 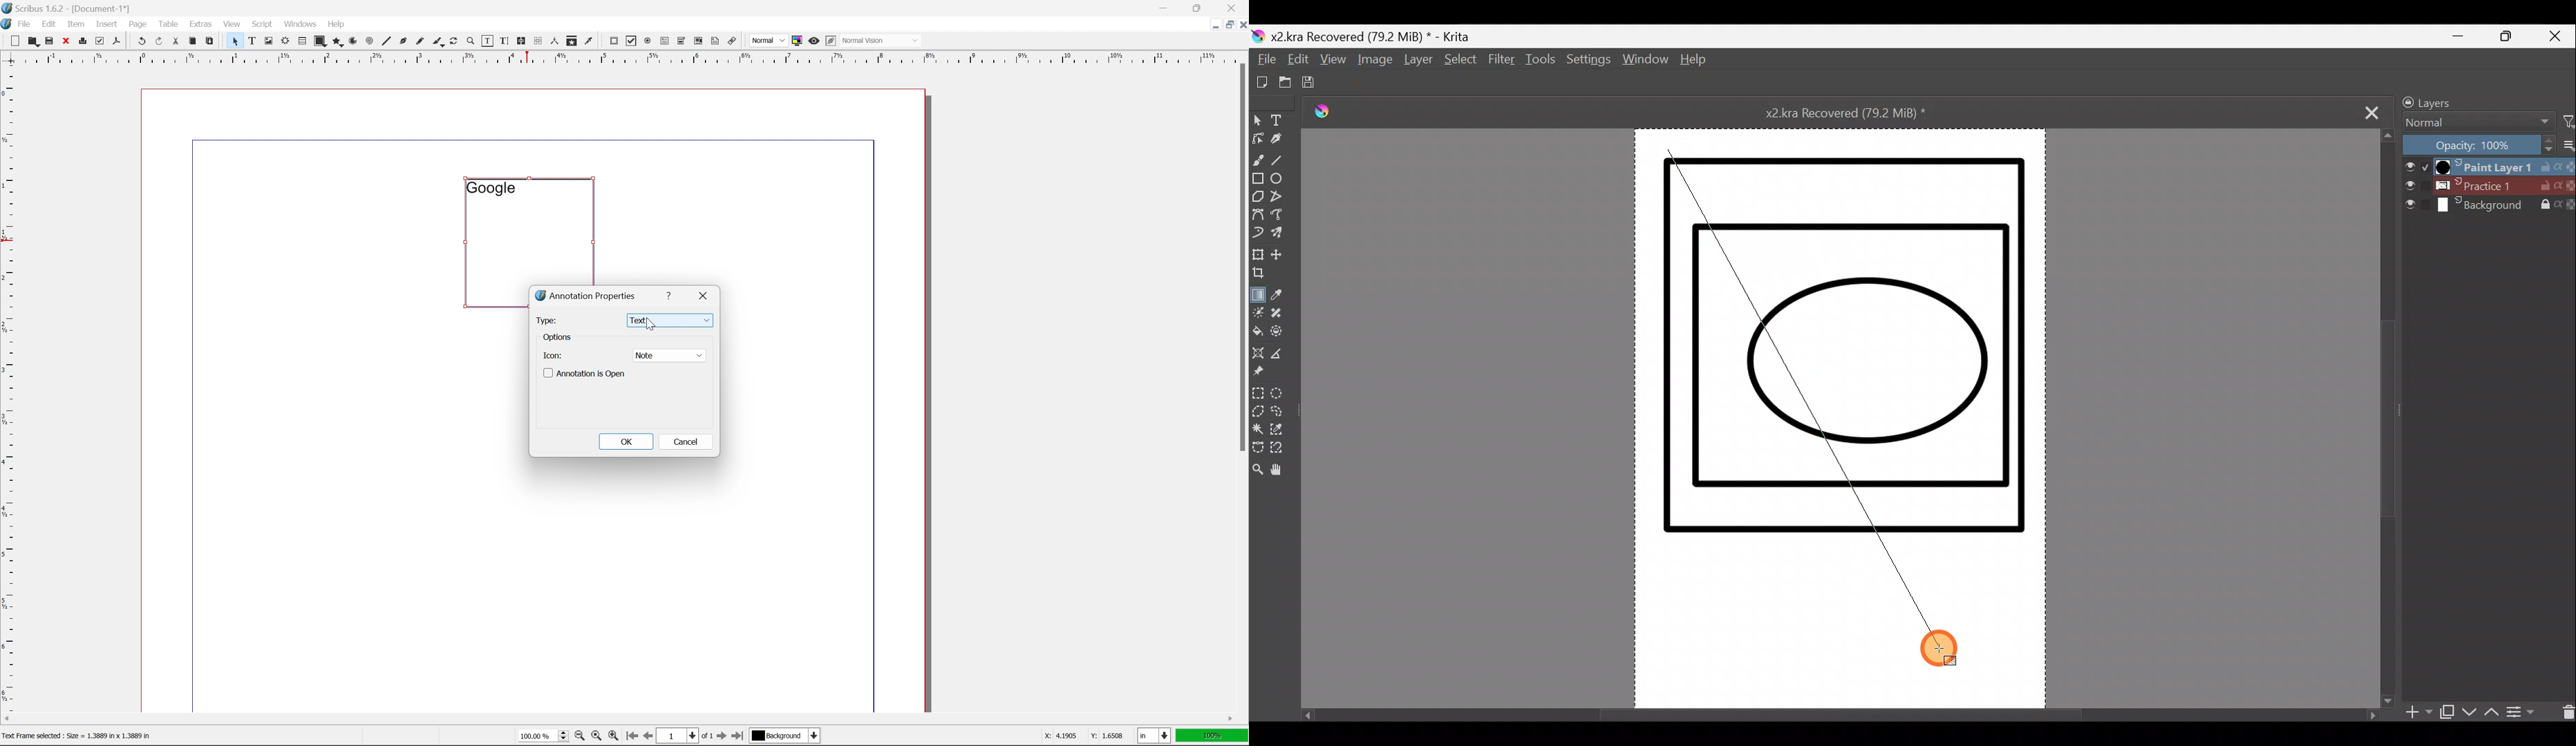 What do you see at coordinates (1284, 334) in the screenshot?
I see `Enclose & fill tool` at bounding box center [1284, 334].